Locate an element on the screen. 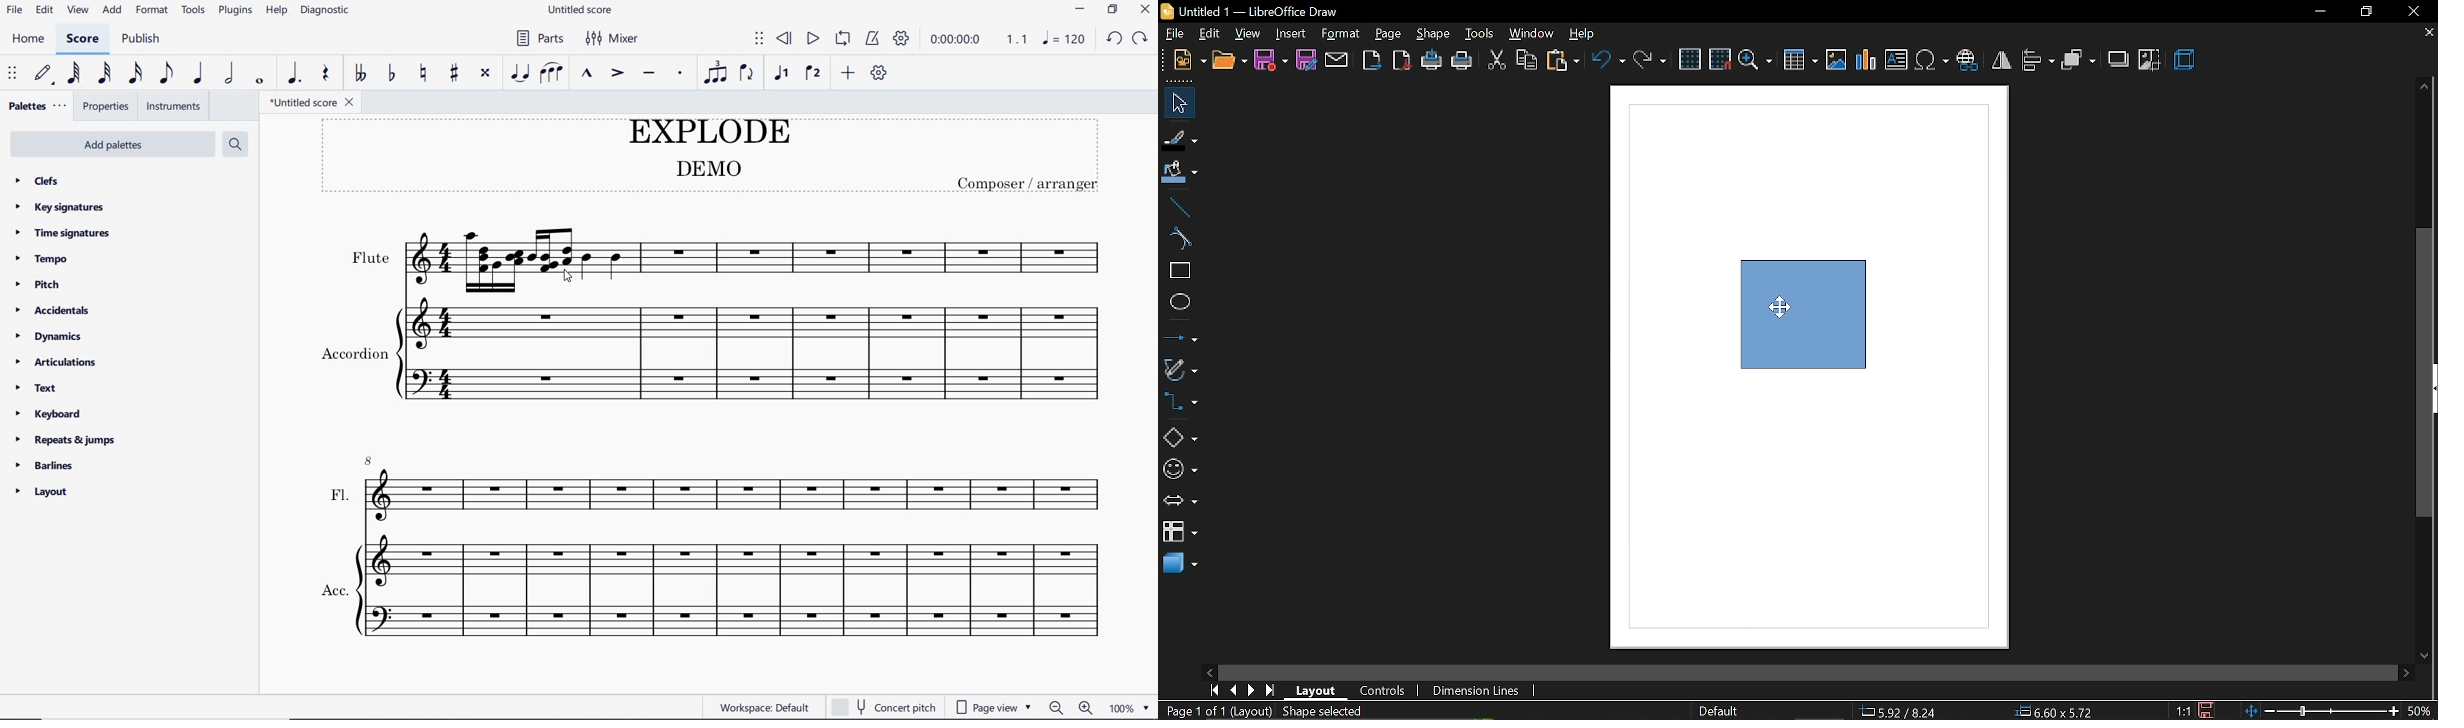  half note is located at coordinates (230, 74).